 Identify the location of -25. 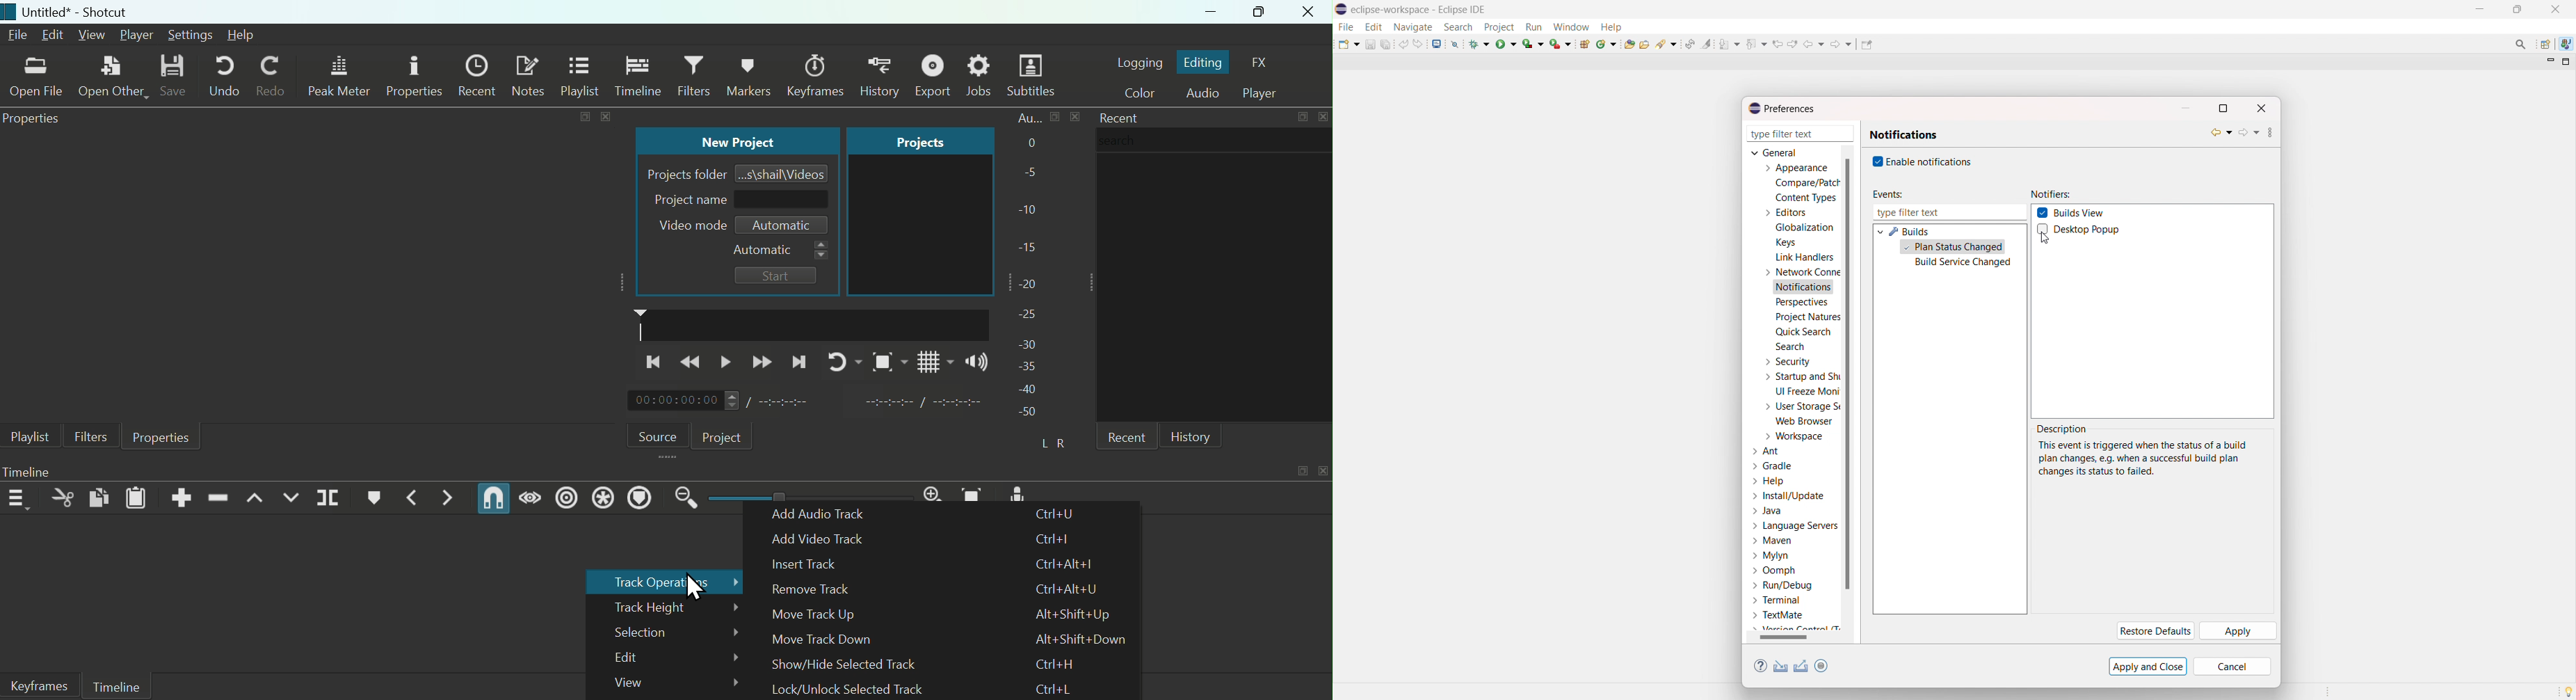
(1028, 315).